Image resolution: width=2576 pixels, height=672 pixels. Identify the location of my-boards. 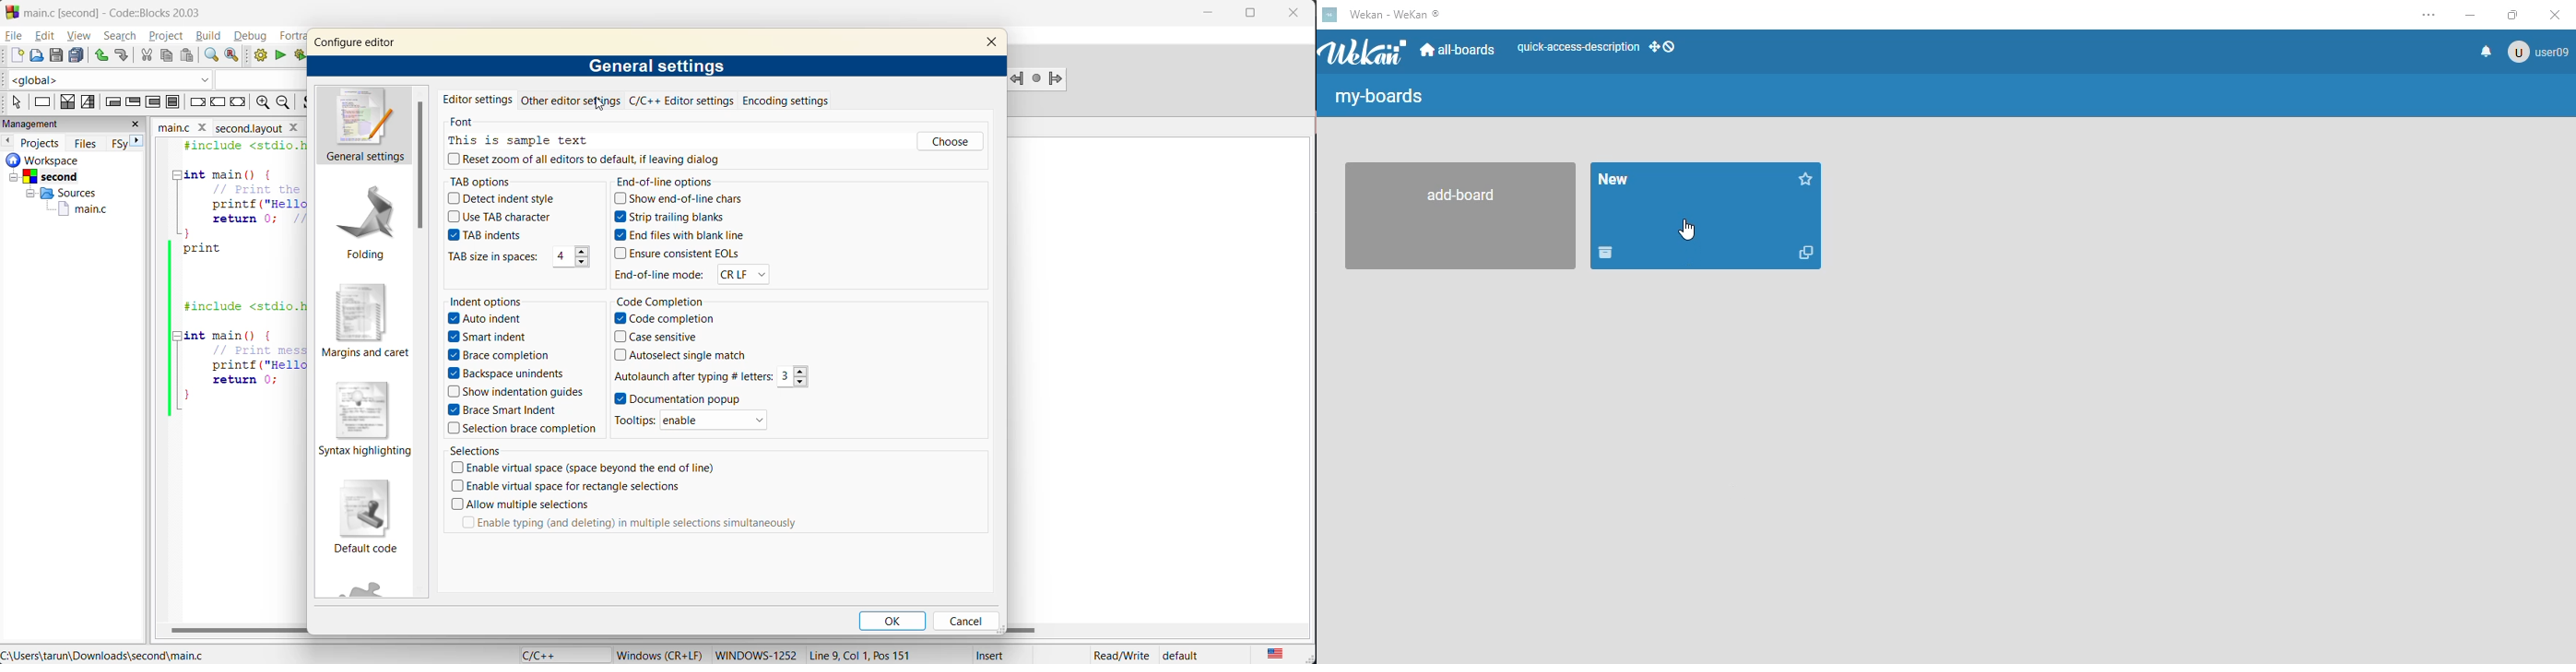
(1382, 97).